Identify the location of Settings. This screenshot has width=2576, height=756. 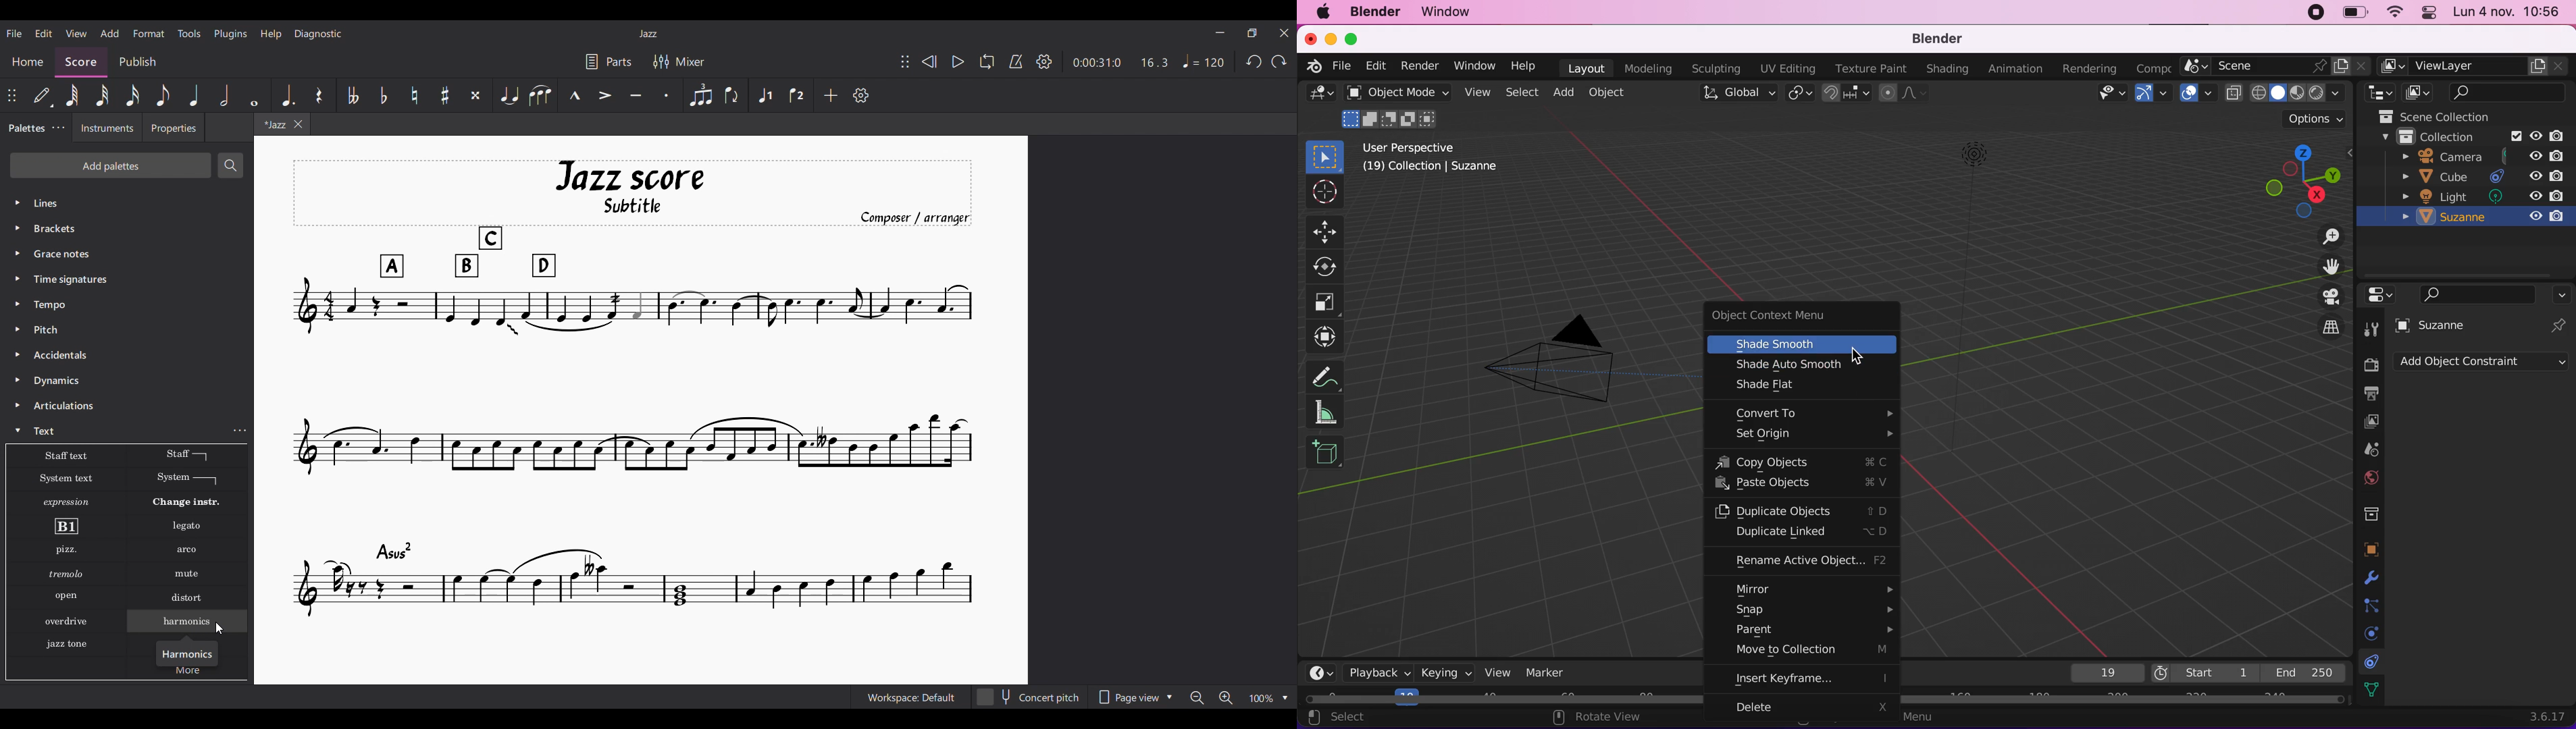
(1044, 62).